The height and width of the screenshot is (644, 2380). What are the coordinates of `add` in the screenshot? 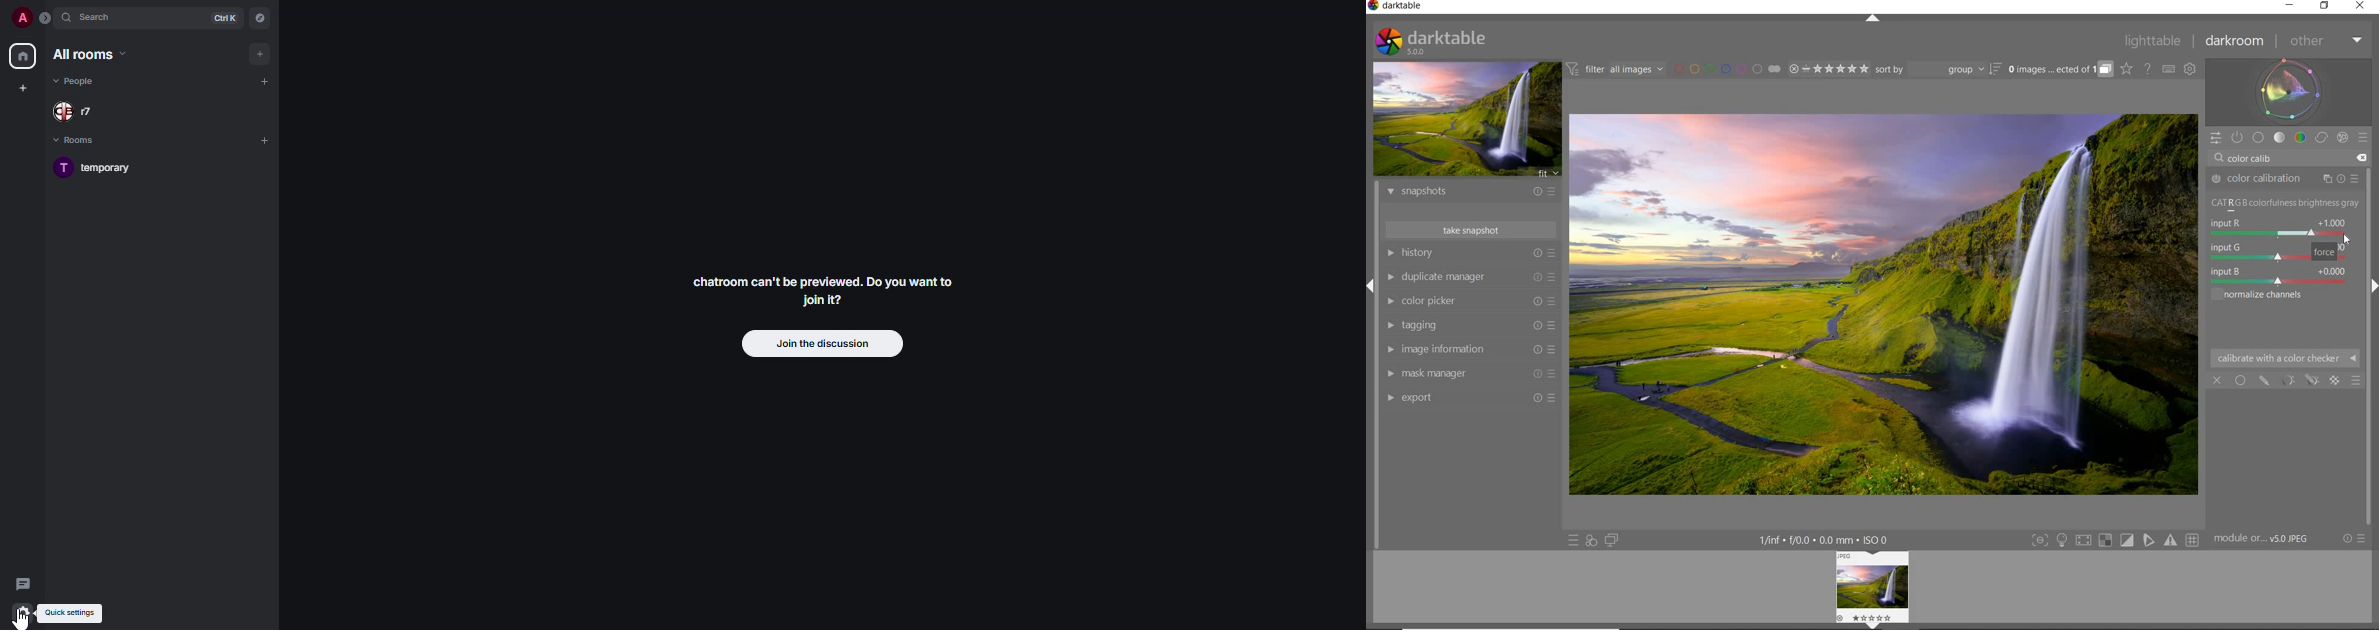 It's located at (266, 140).